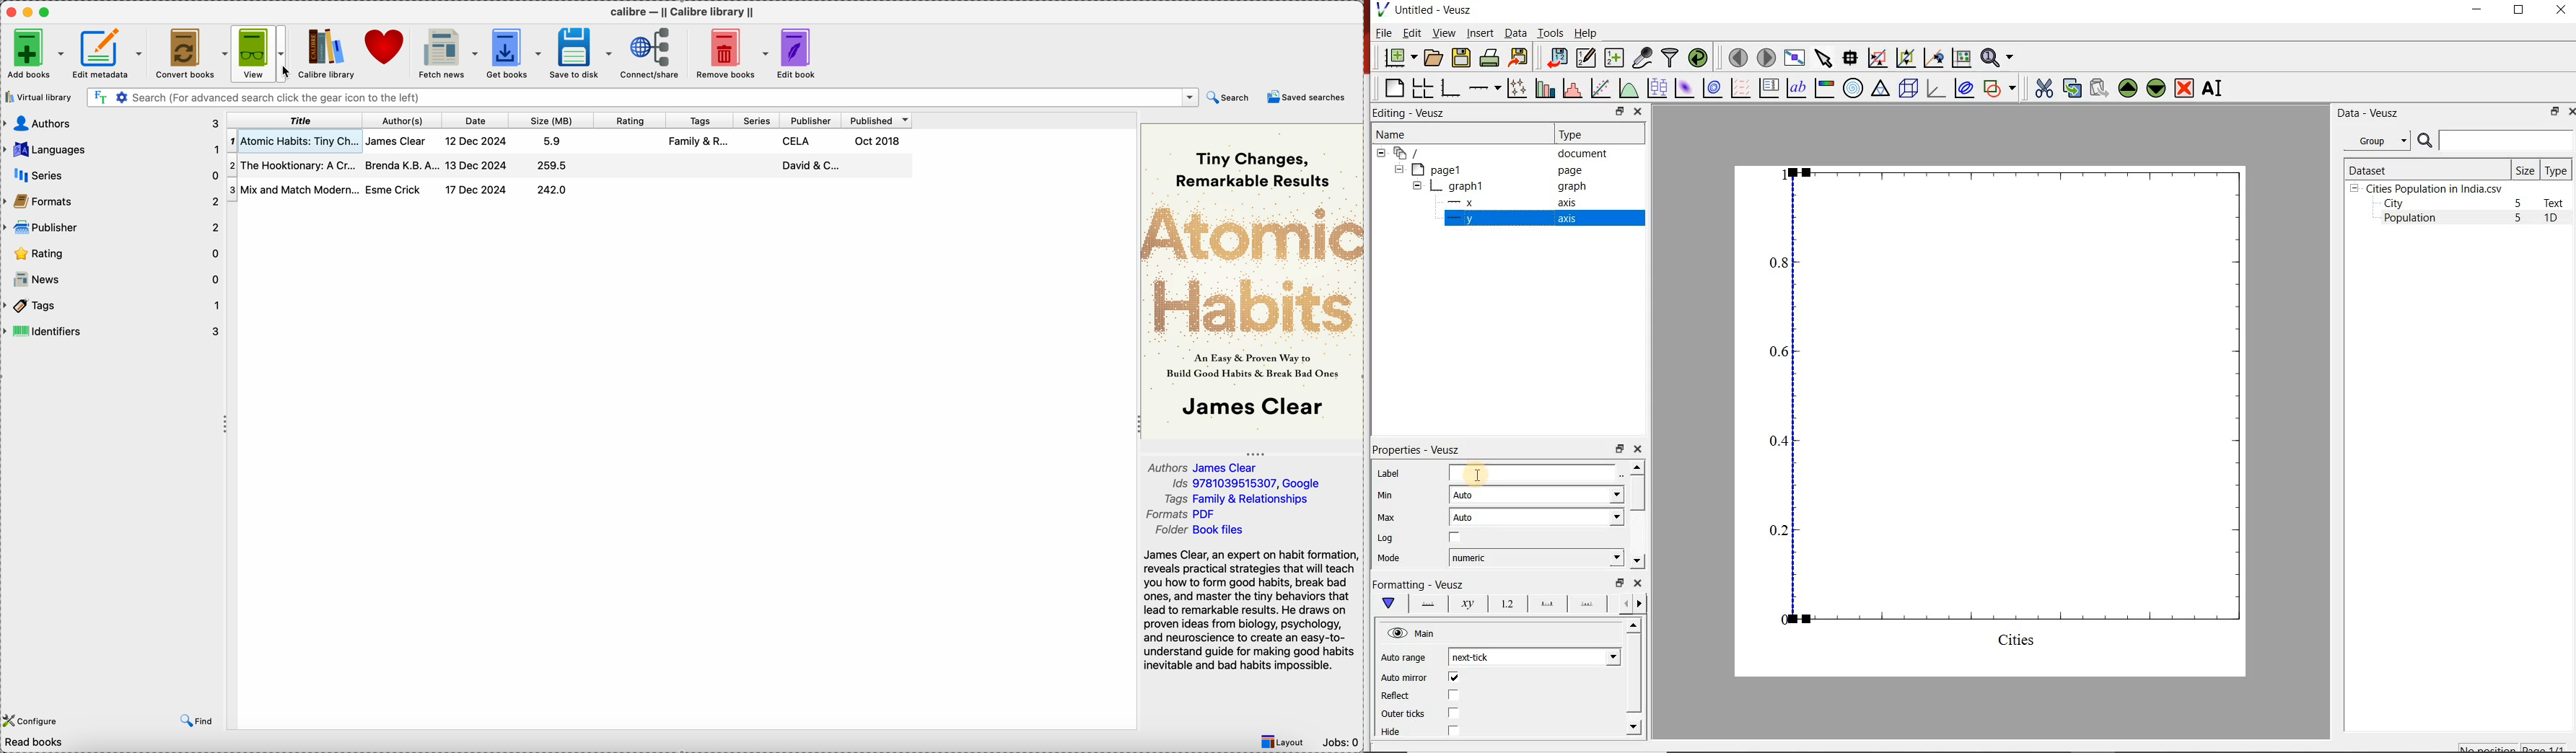  What do you see at coordinates (1251, 613) in the screenshot?
I see `synopsis` at bounding box center [1251, 613].